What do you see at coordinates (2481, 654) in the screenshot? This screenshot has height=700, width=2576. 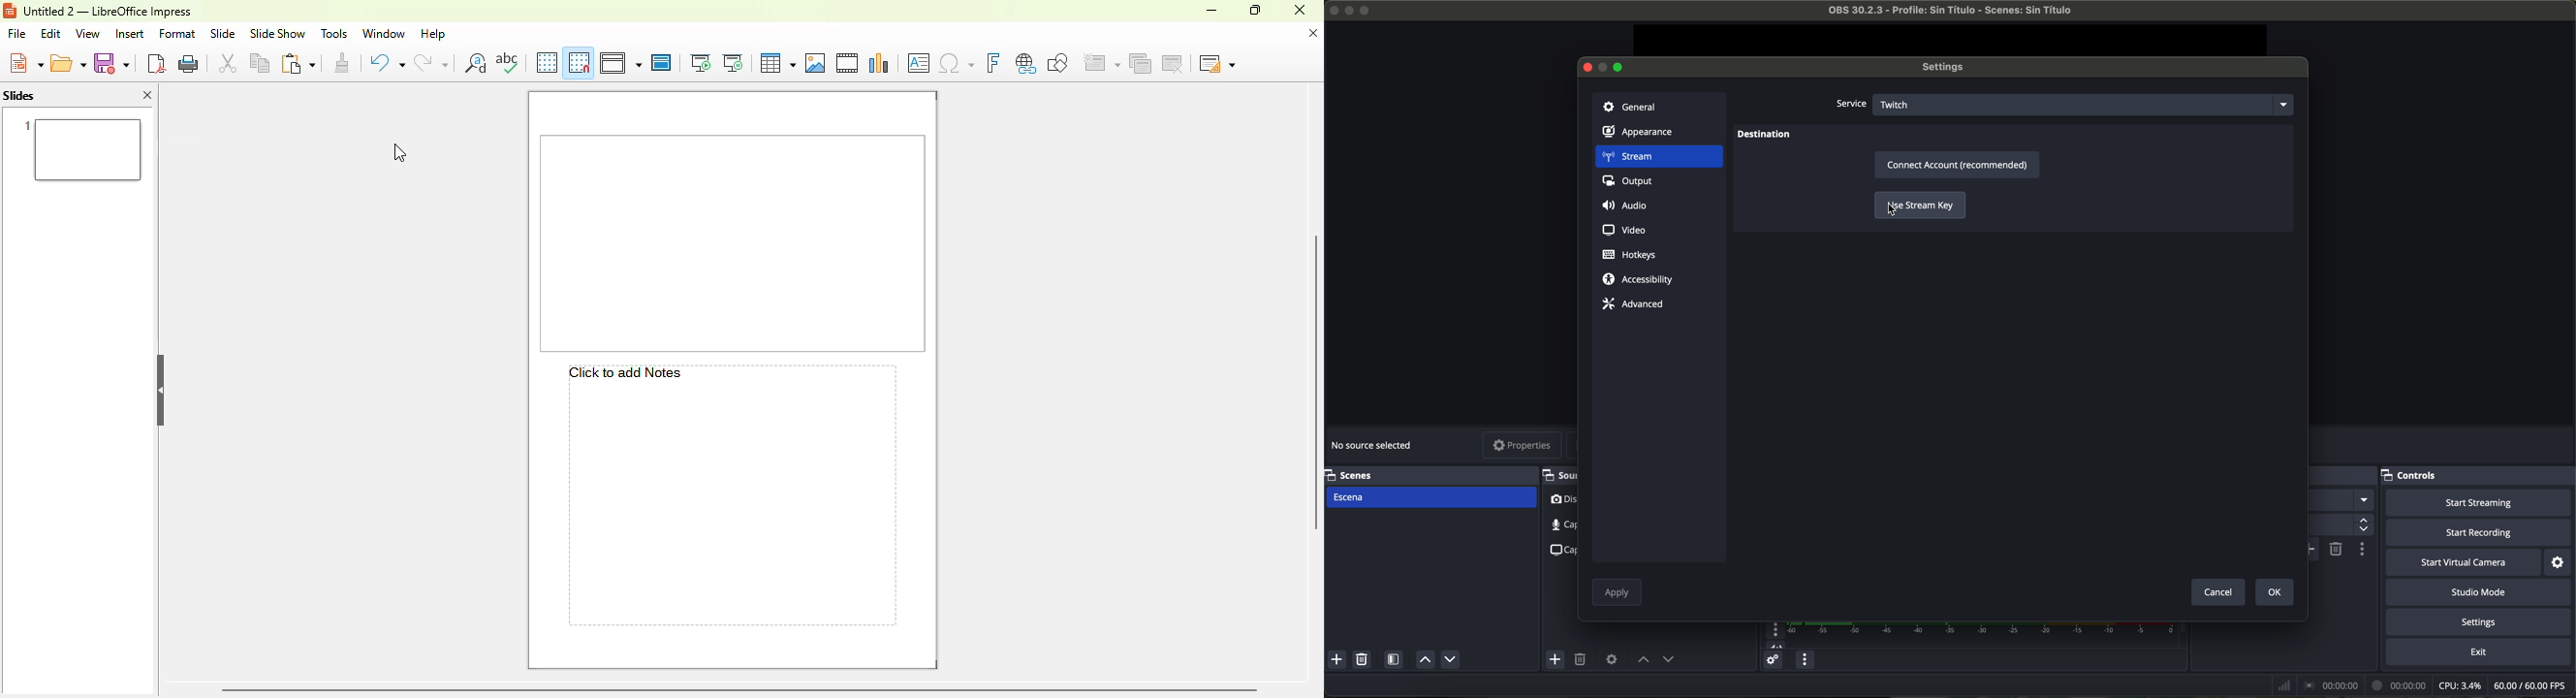 I see `exit` at bounding box center [2481, 654].